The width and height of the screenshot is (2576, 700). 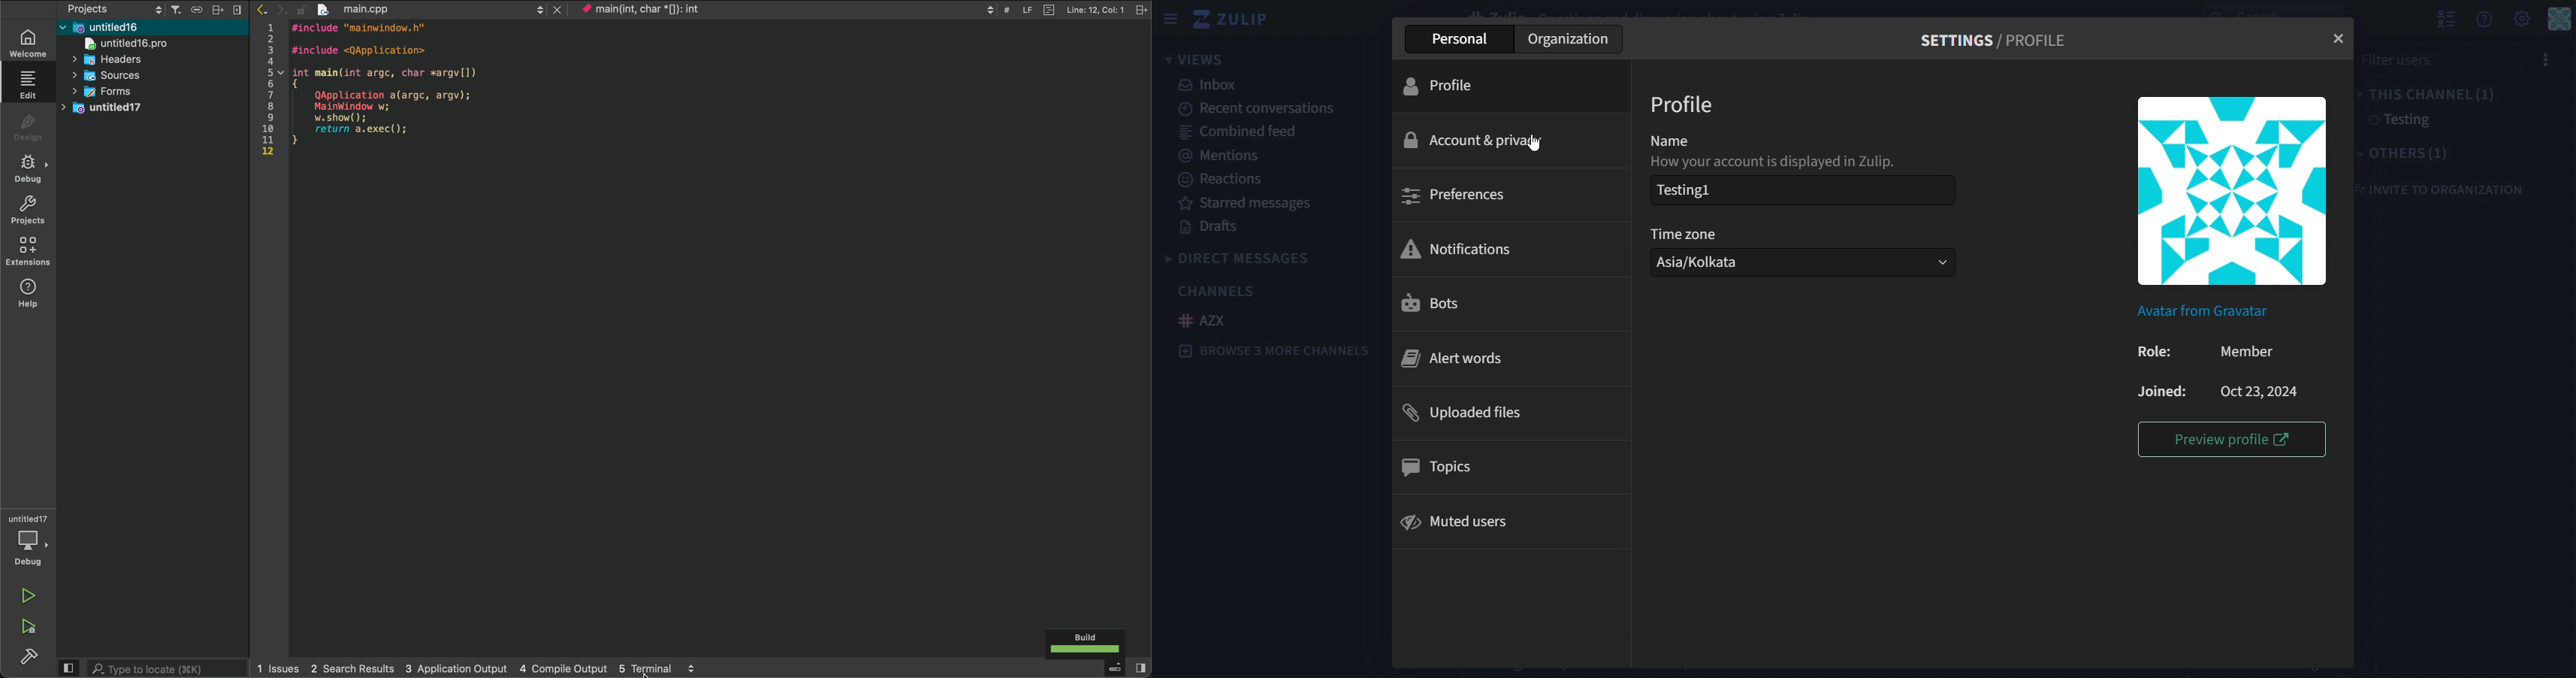 I want to click on main.cpp, so click(x=420, y=9).